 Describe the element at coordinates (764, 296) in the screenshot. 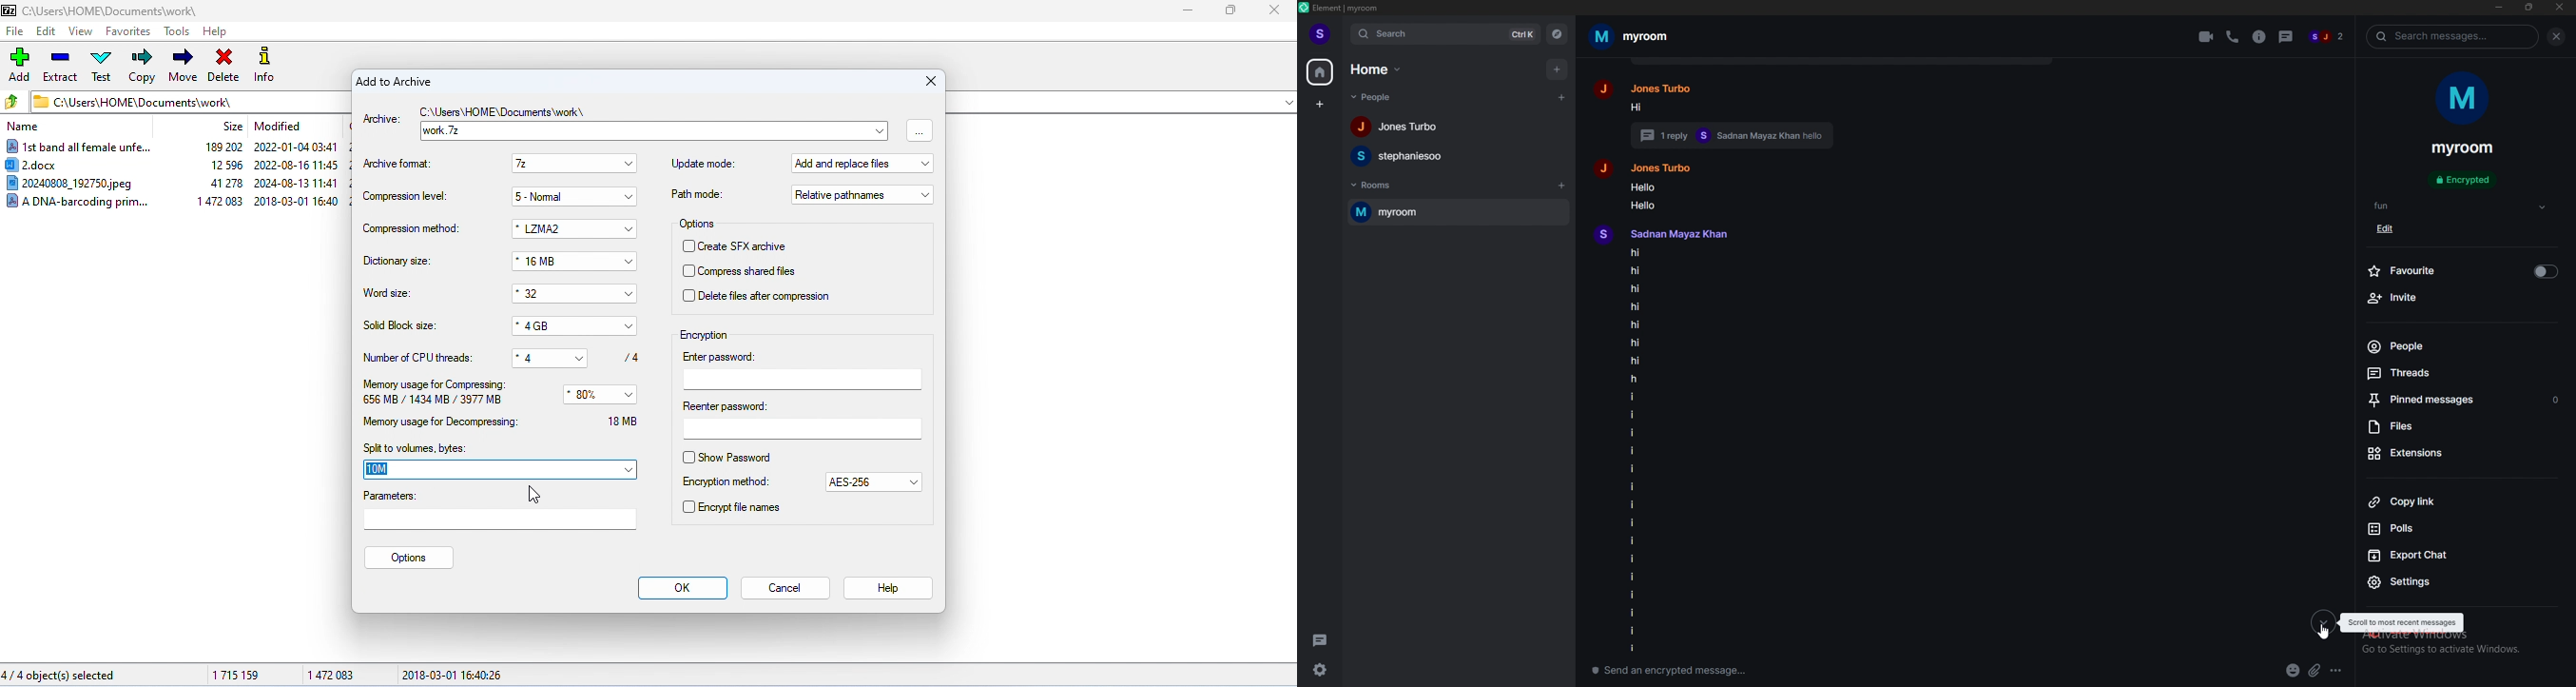

I see `delete files after compression` at that location.